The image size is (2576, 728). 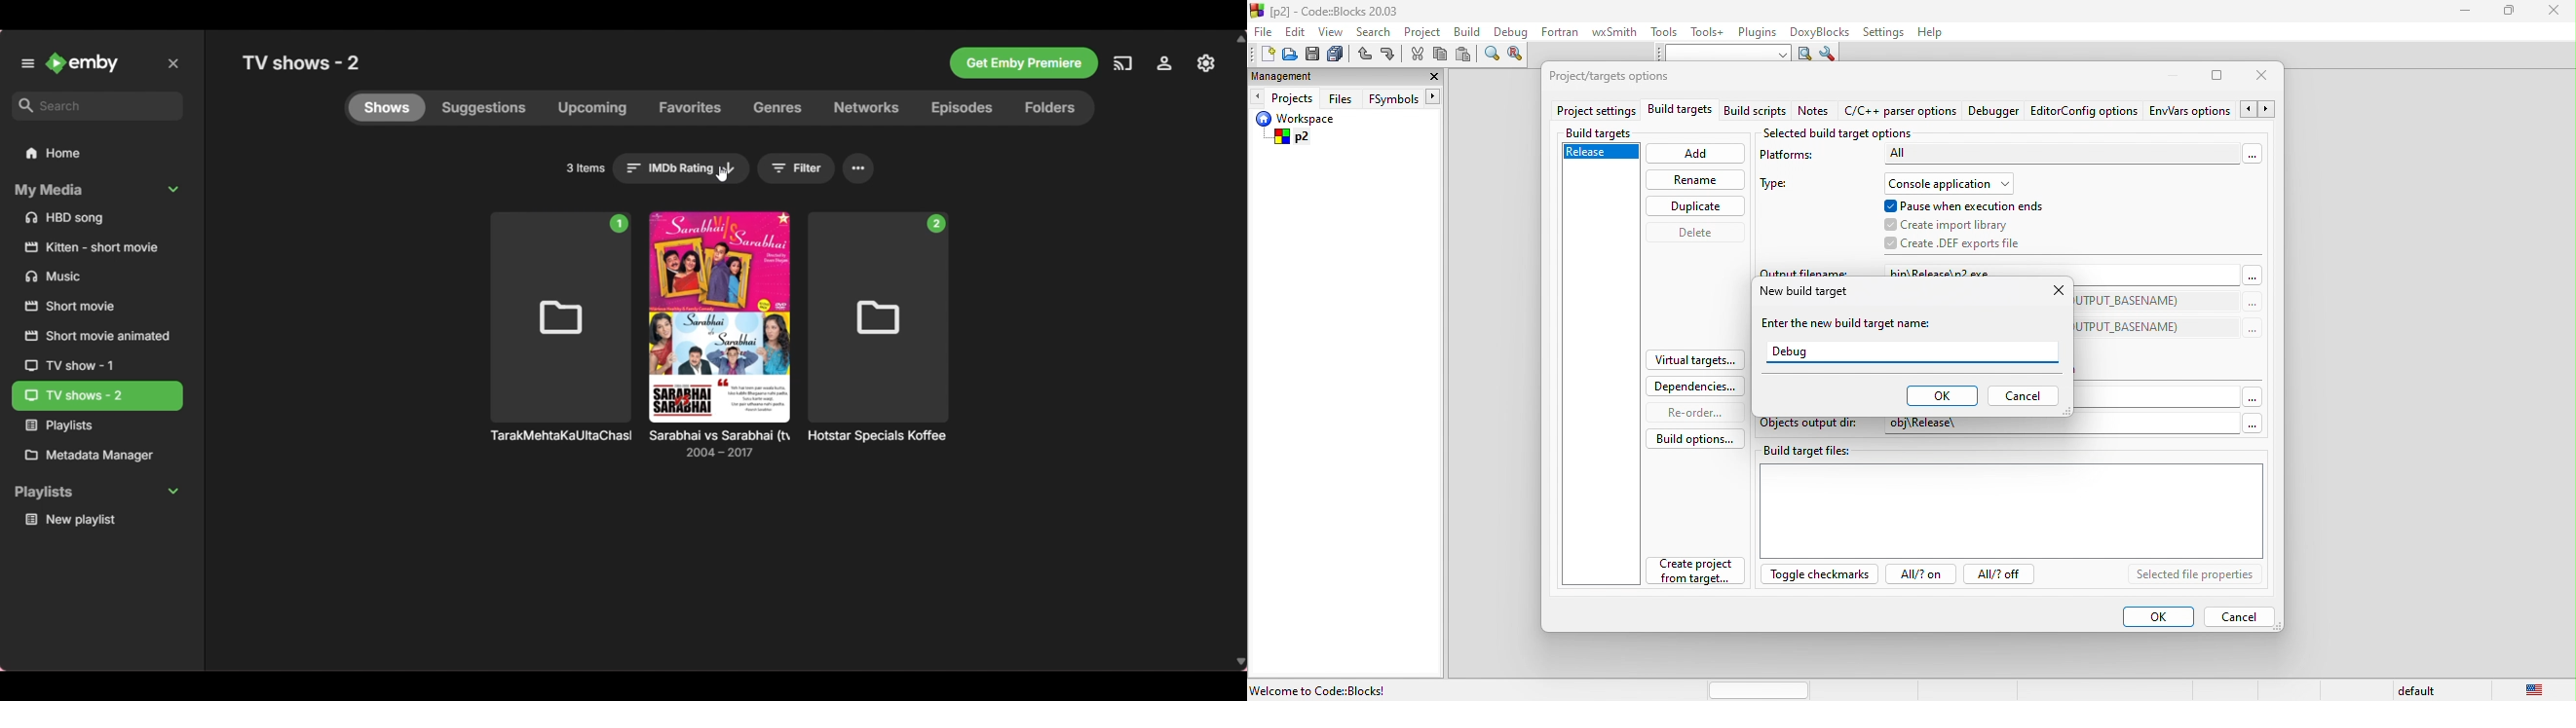 I want to click on create .def exports file, so click(x=1963, y=244).